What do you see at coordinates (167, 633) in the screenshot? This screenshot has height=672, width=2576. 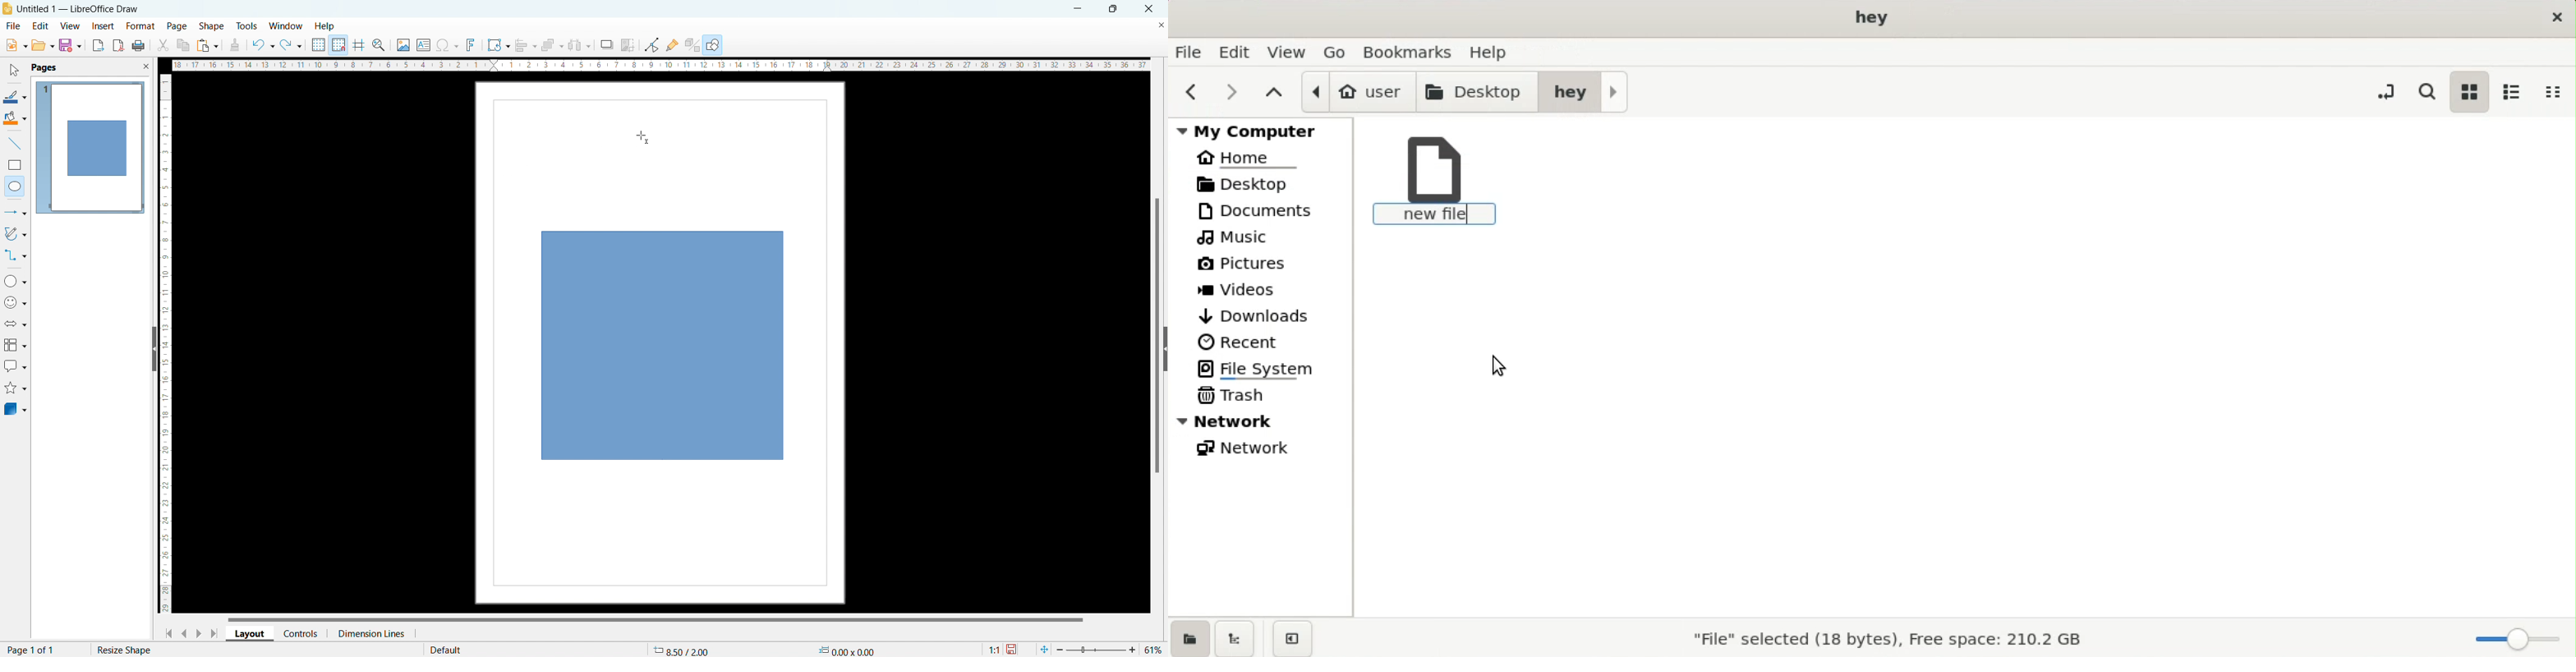 I see `go to first page` at bounding box center [167, 633].